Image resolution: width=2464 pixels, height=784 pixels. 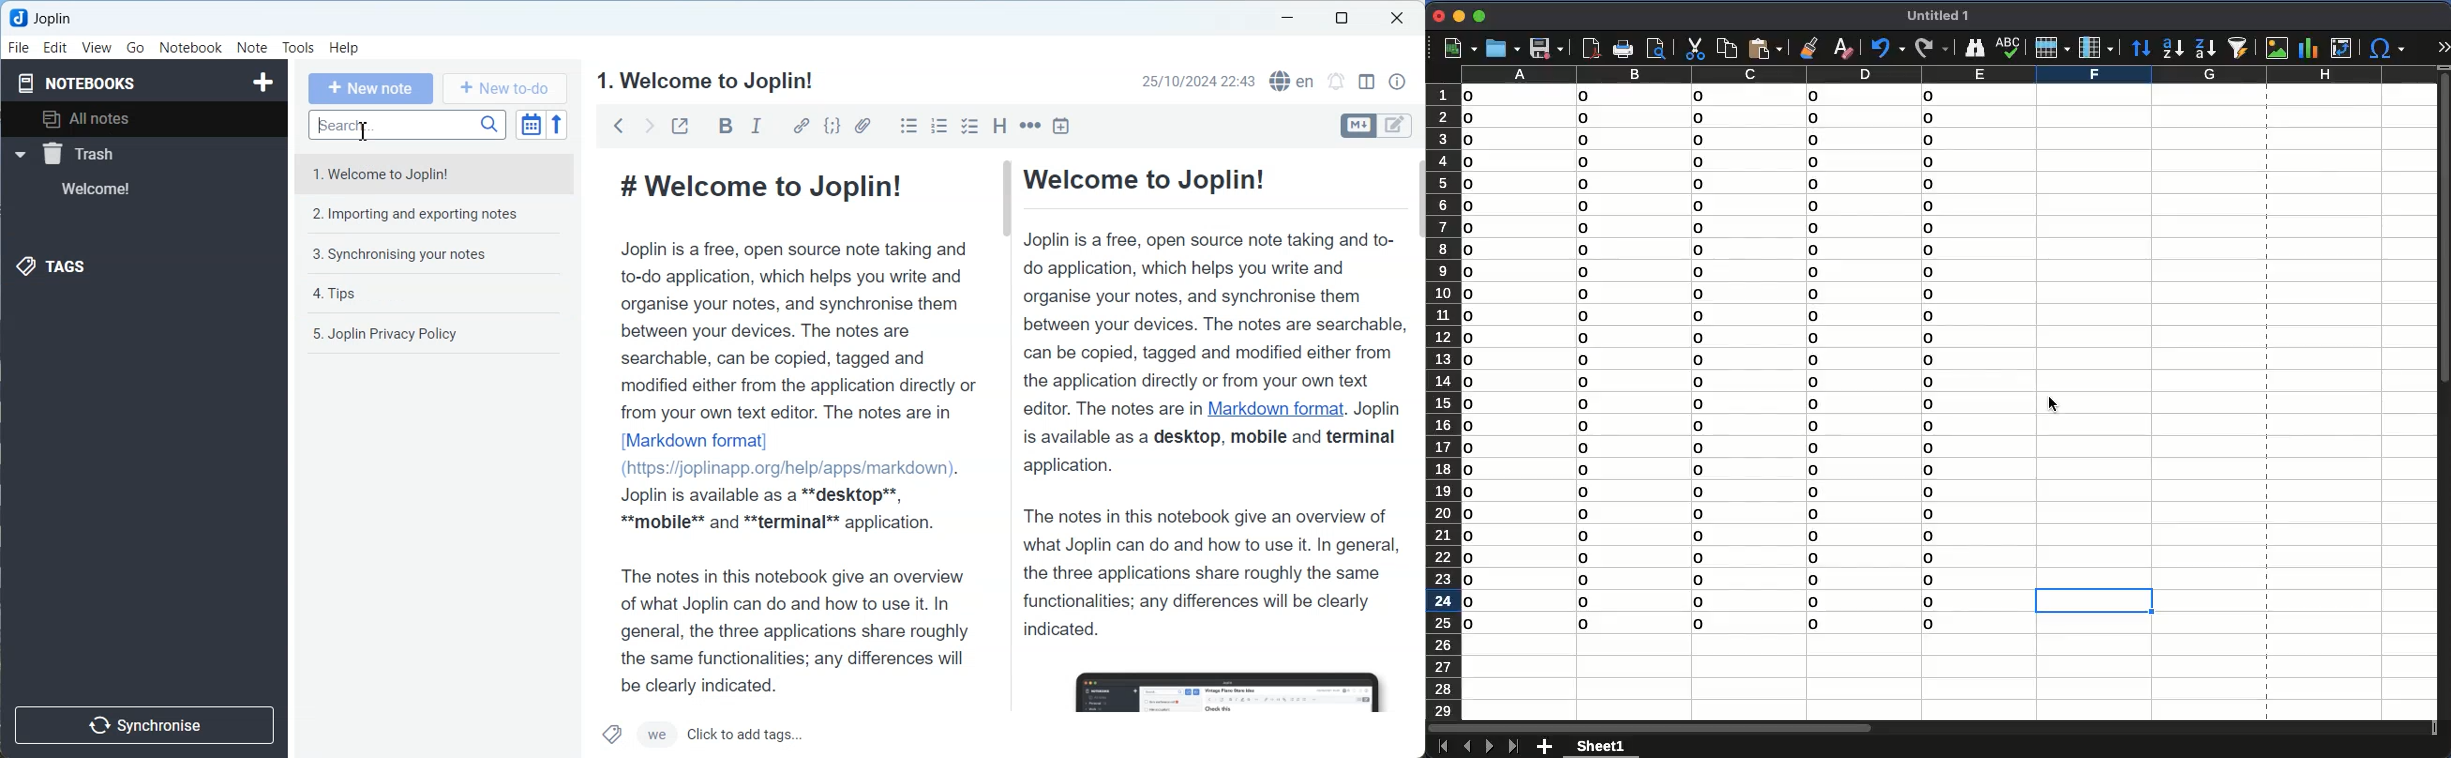 I want to click on Heading, so click(x=1000, y=125).